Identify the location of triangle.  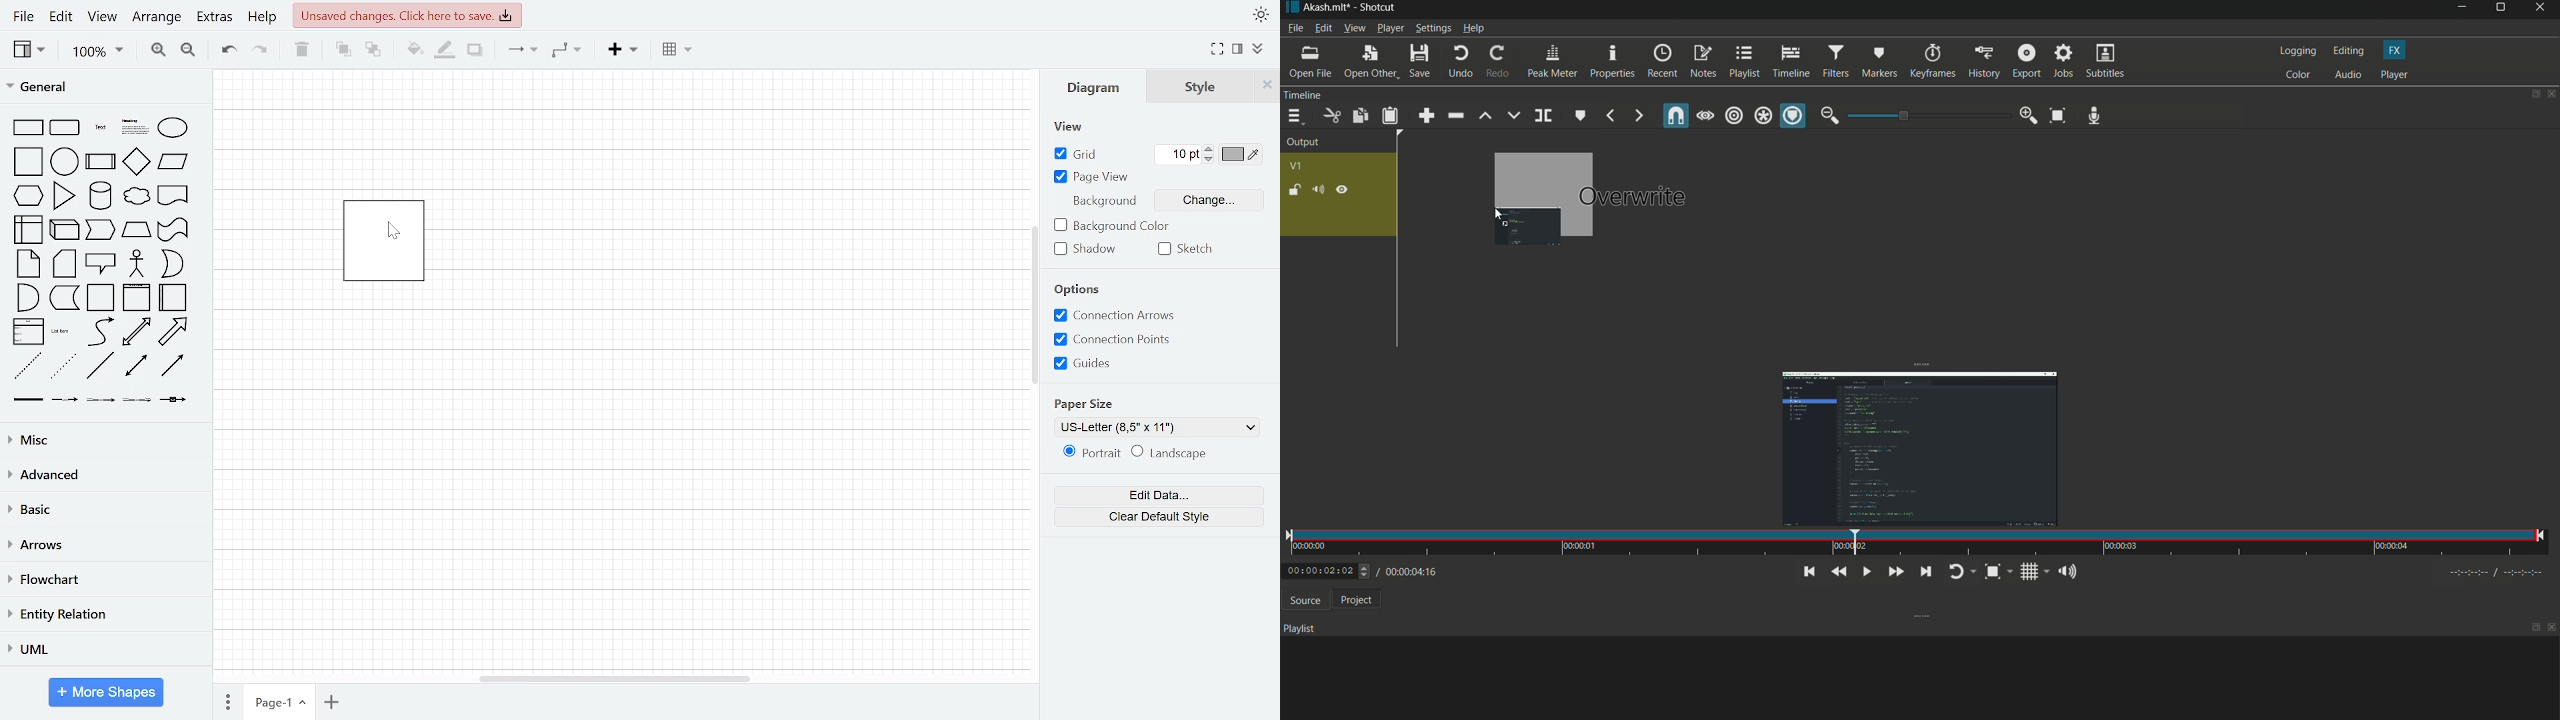
(65, 194).